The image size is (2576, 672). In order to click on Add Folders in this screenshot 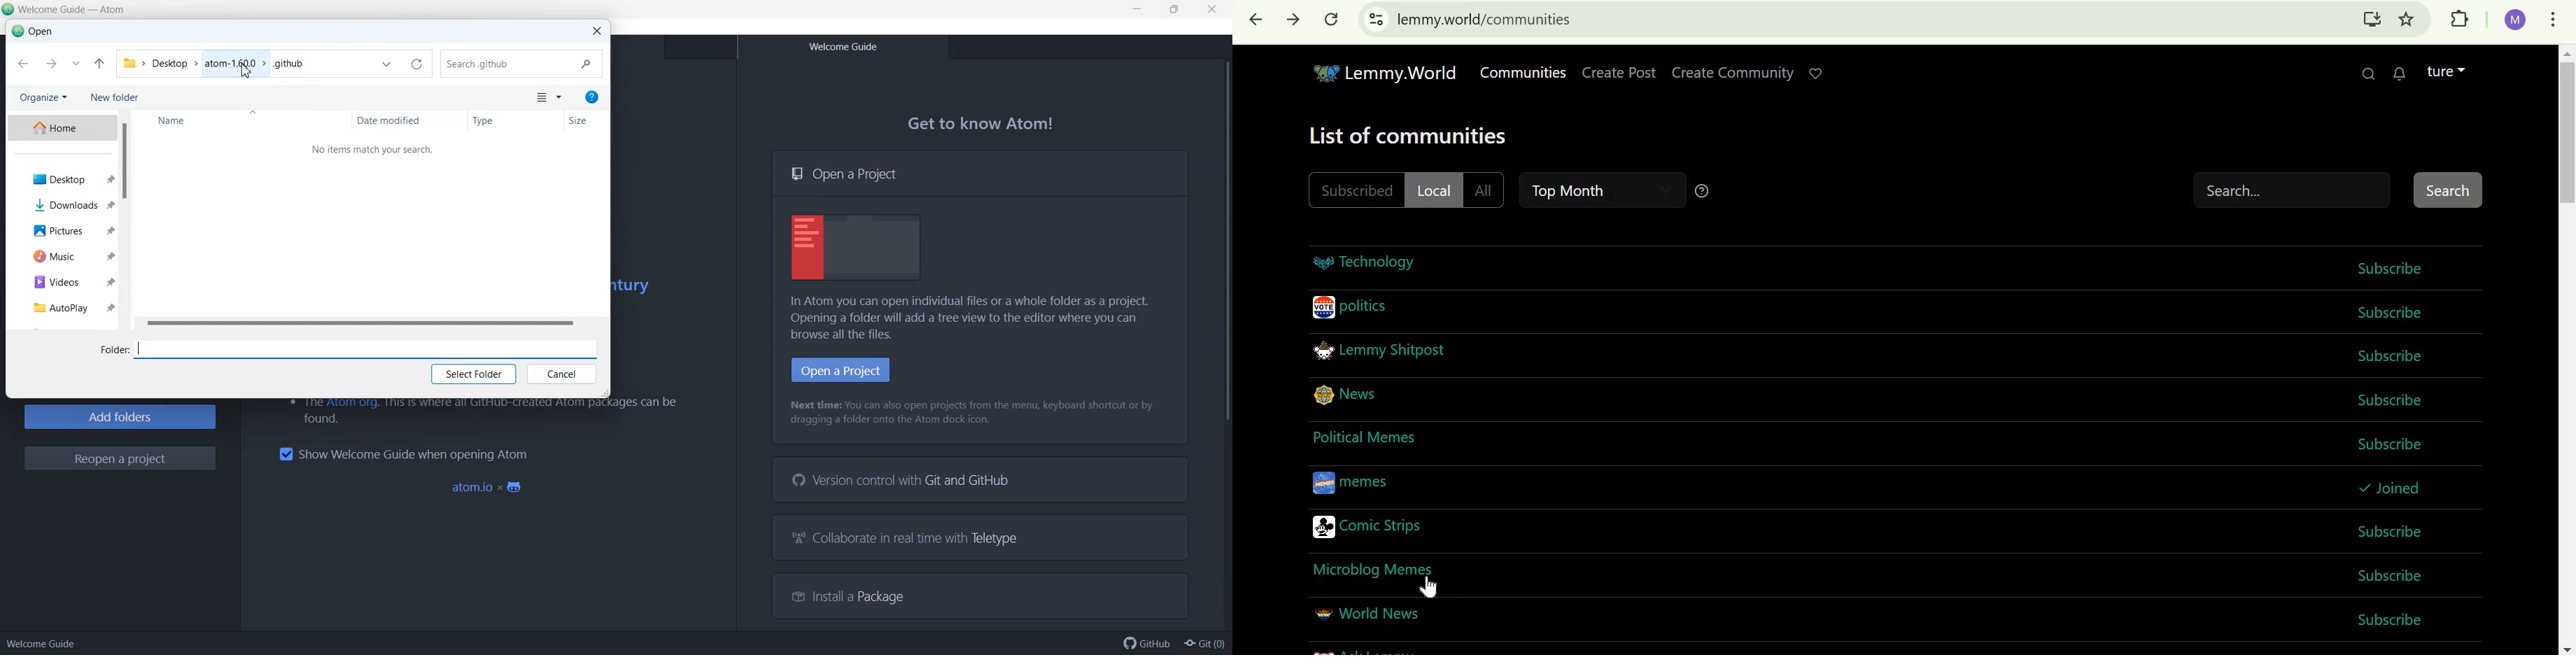, I will do `click(119, 417)`.